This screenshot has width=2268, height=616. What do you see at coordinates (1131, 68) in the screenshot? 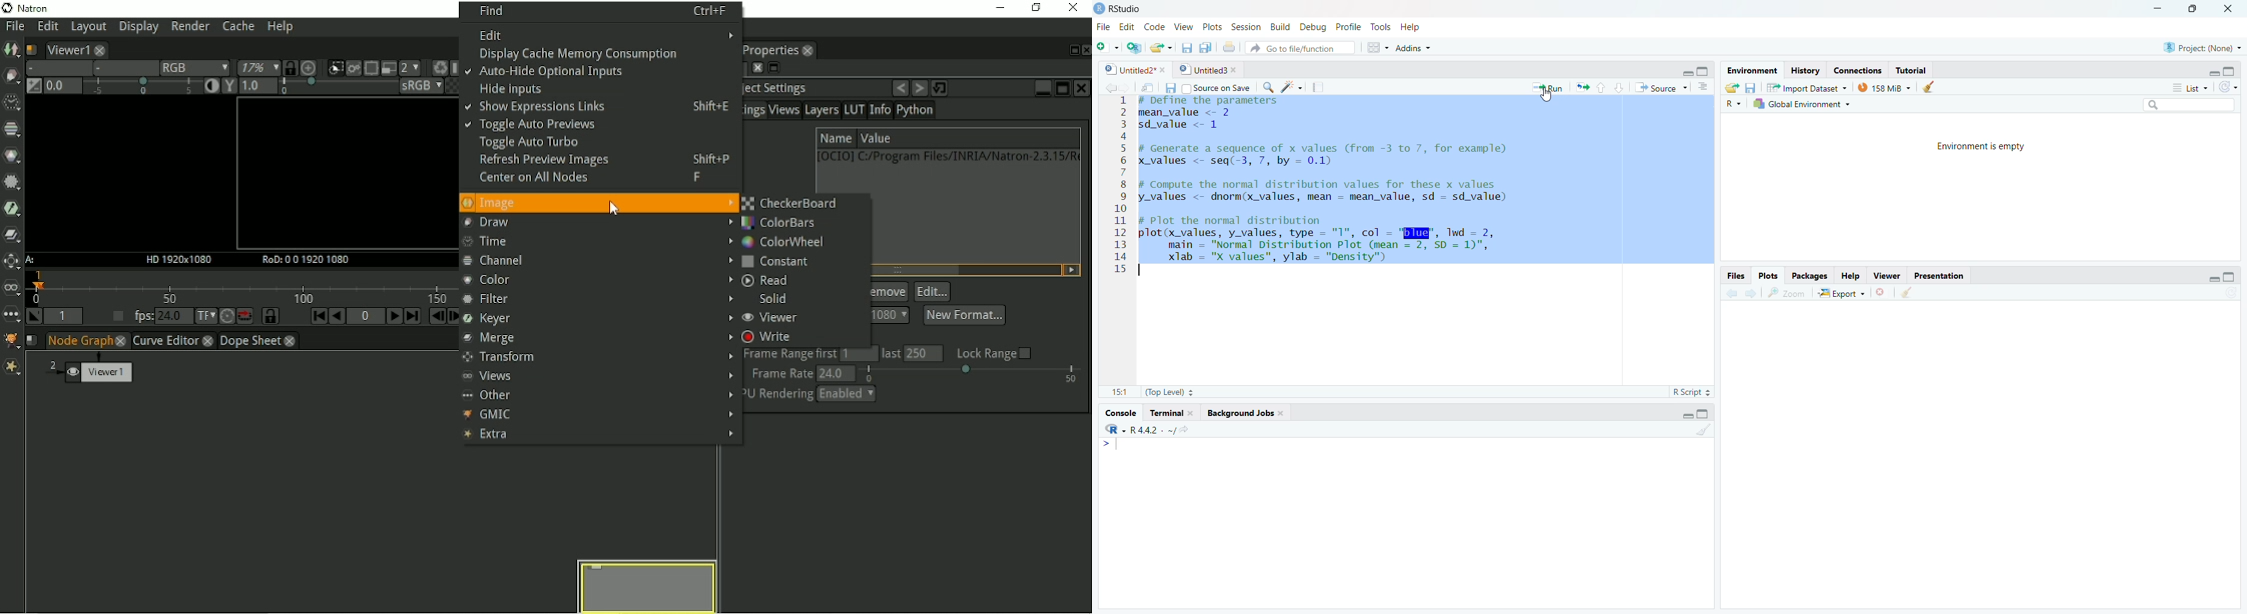
I see ` Untitled2` at bounding box center [1131, 68].